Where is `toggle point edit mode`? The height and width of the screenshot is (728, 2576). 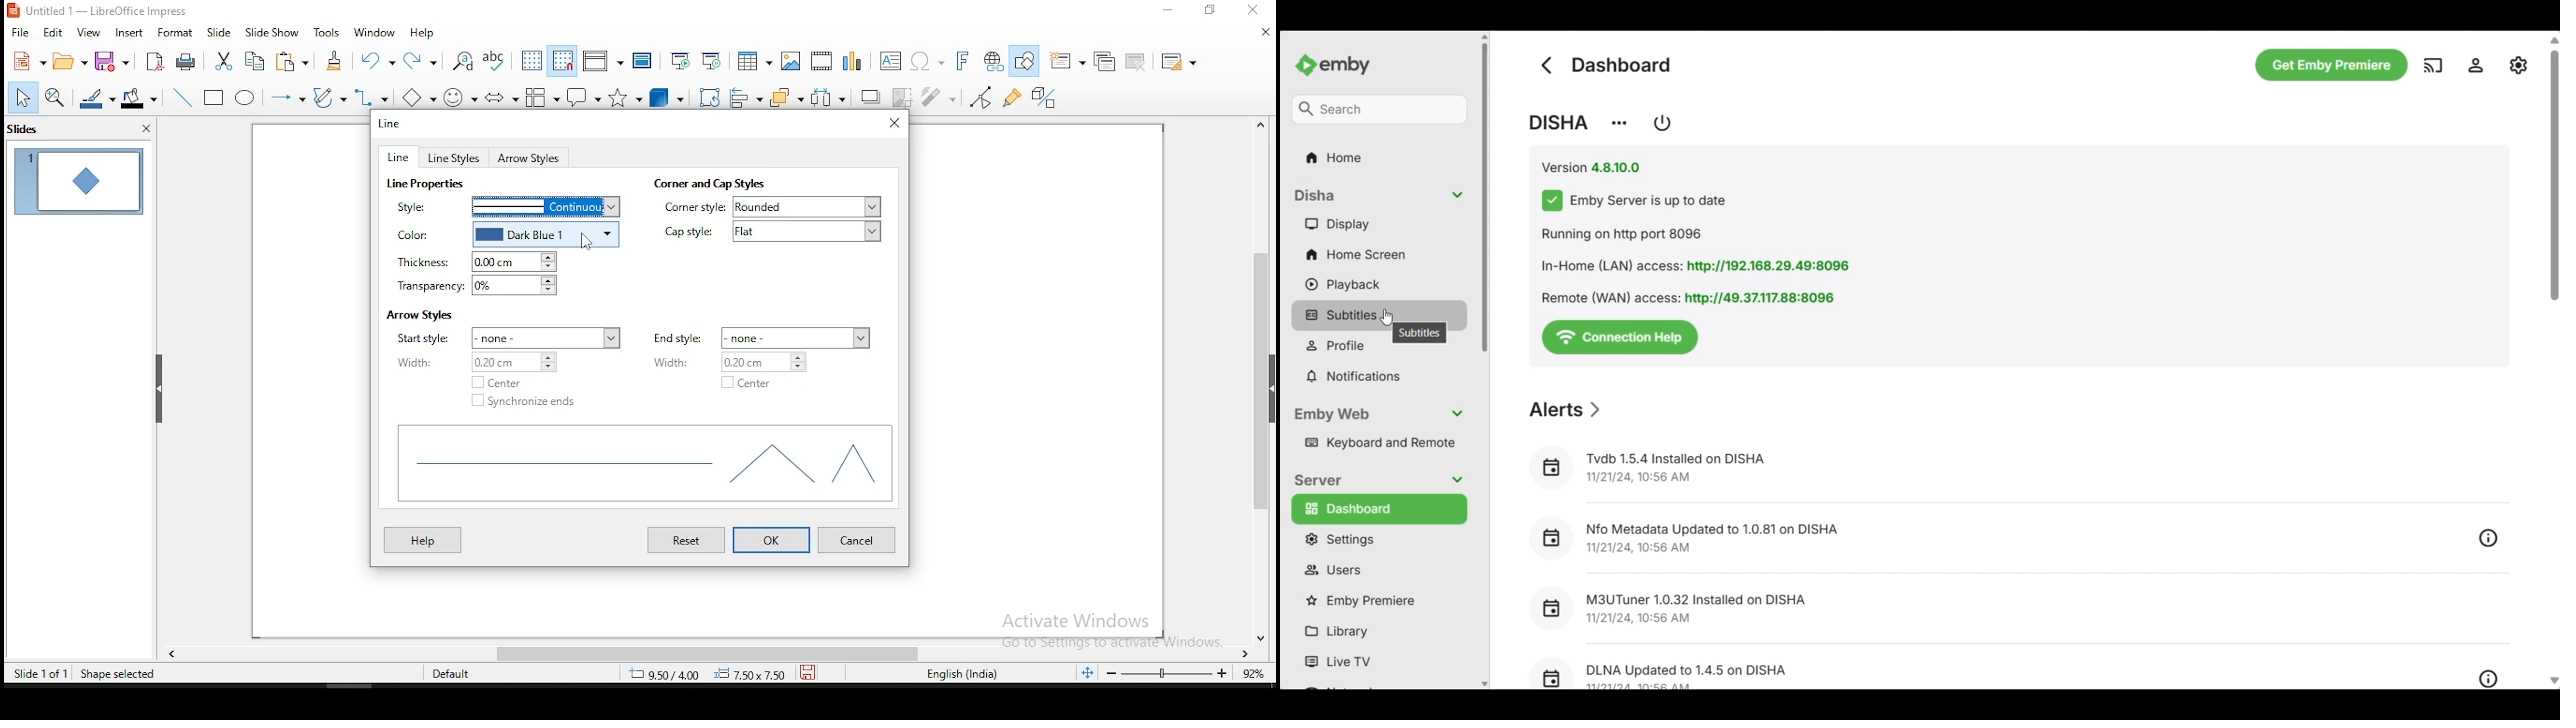 toggle point edit mode is located at coordinates (983, 97).